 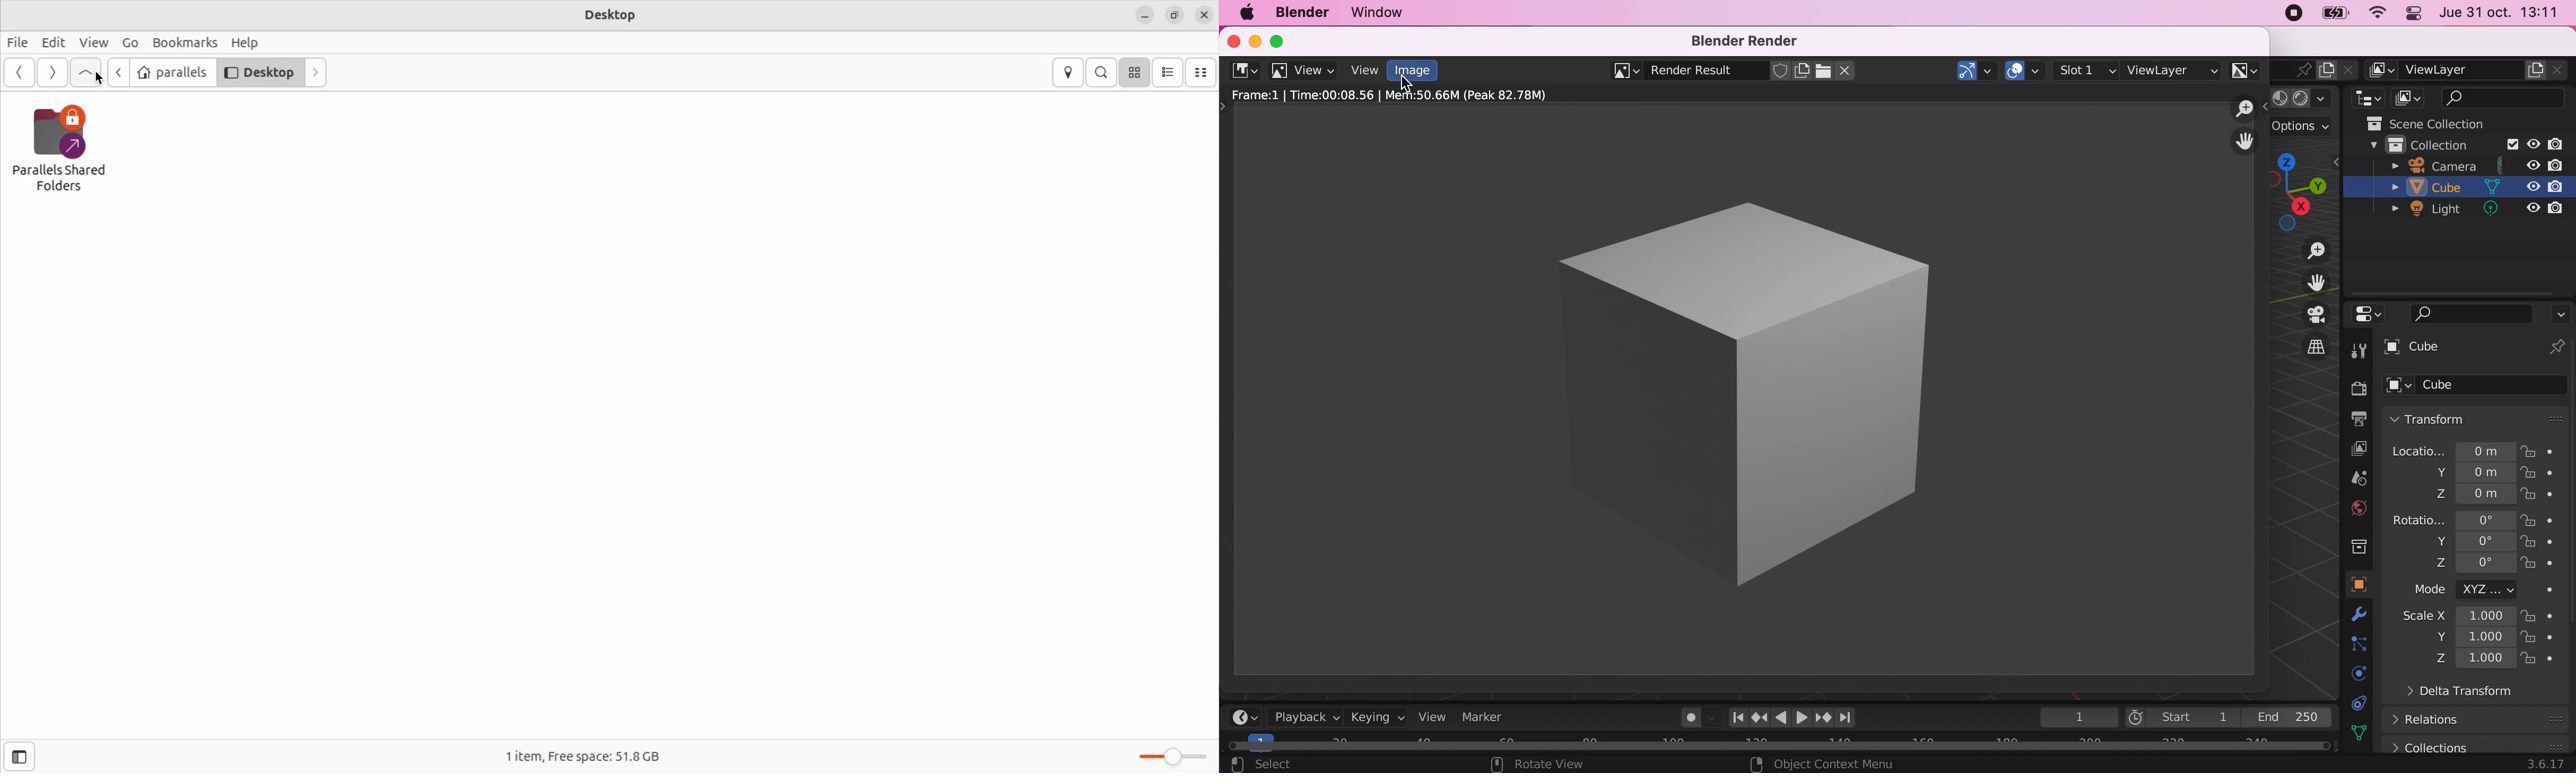 What do you see at coordinates (2307, 251) in the screenshot?
I see `zoom in/out` at bounding box center [2307, 251].